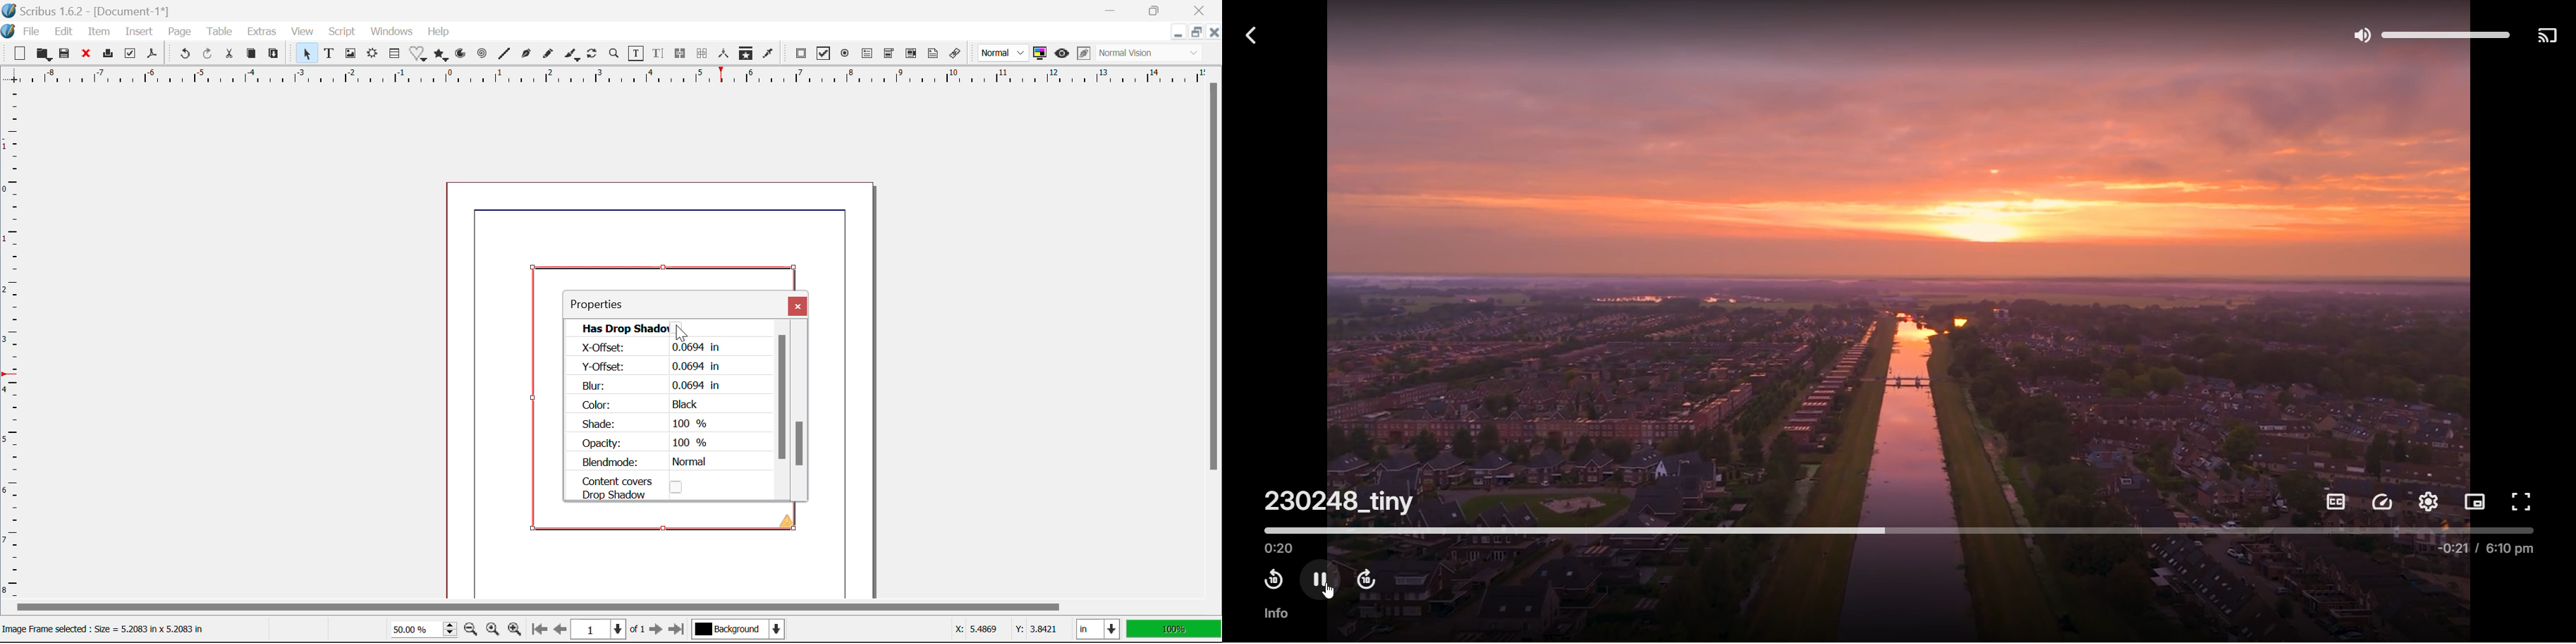 The width and height of the screenshot is (2576, 644). Describe the element at coordinates (681, 330) in the screenshot. I see `Cursor Position` at that location.